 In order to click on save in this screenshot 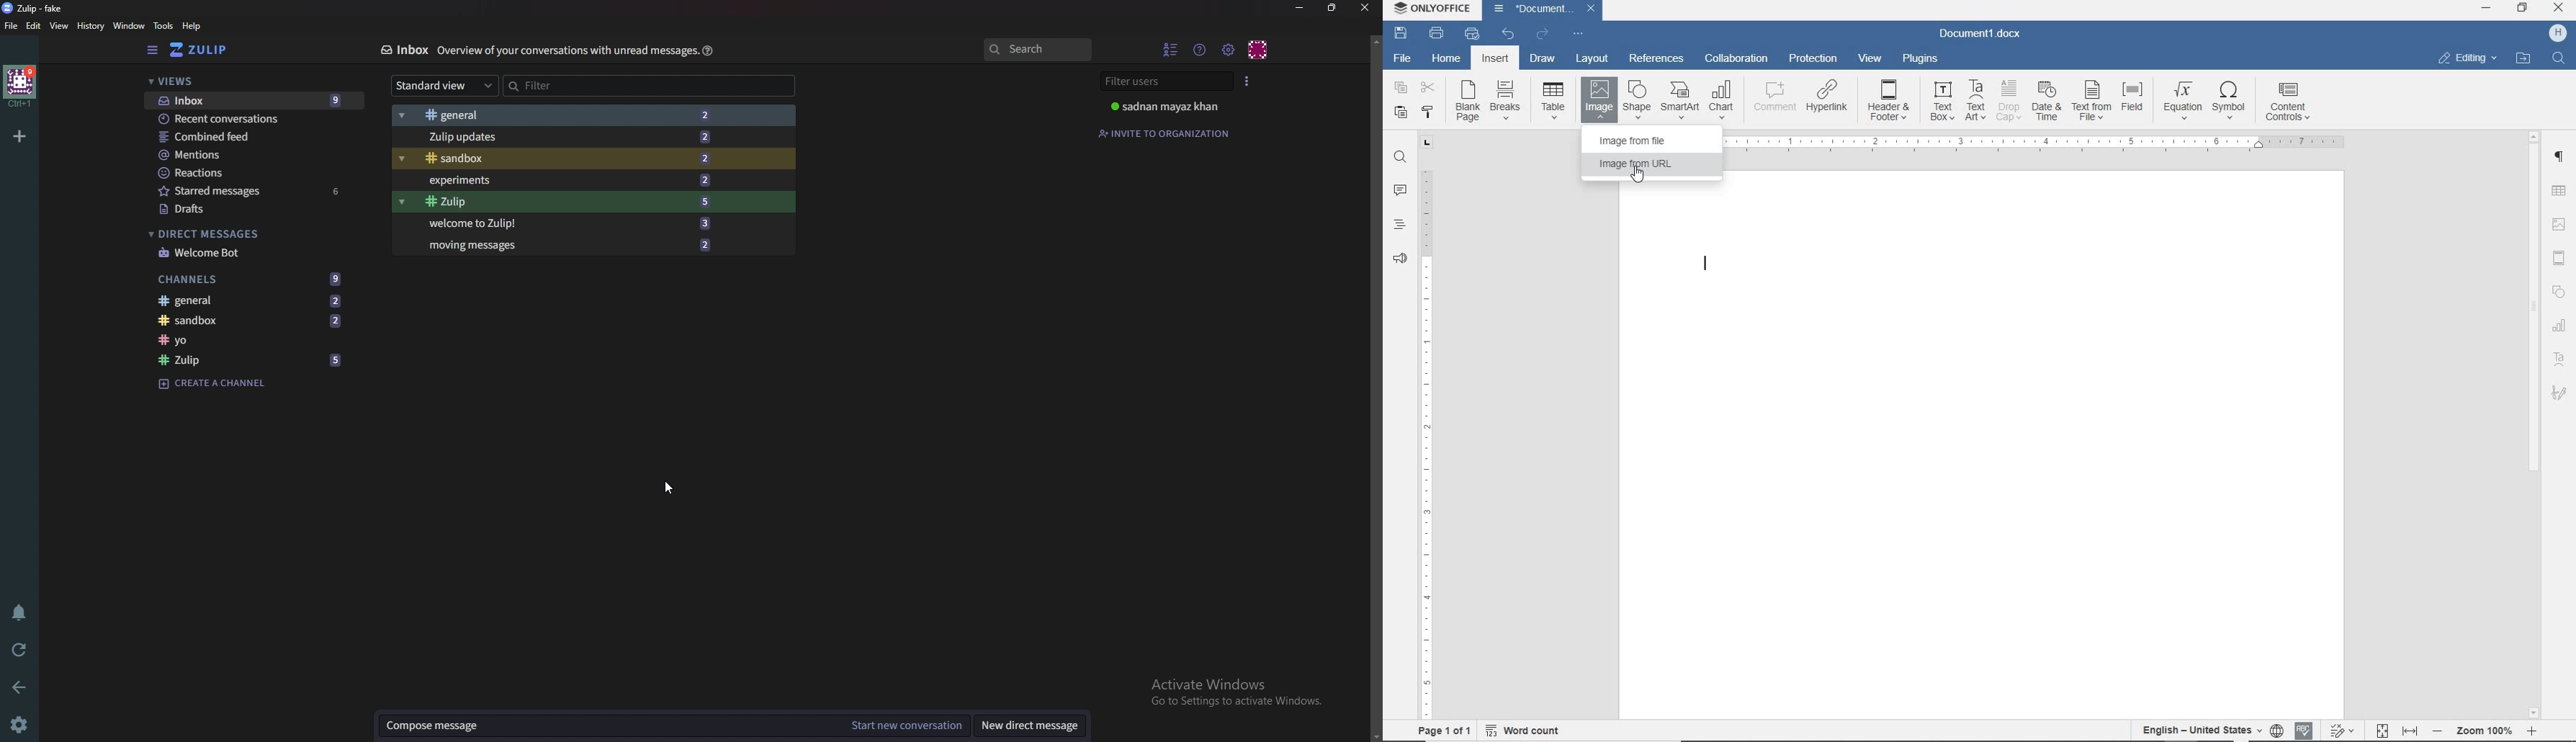, I will do `click(1400, 34)`.